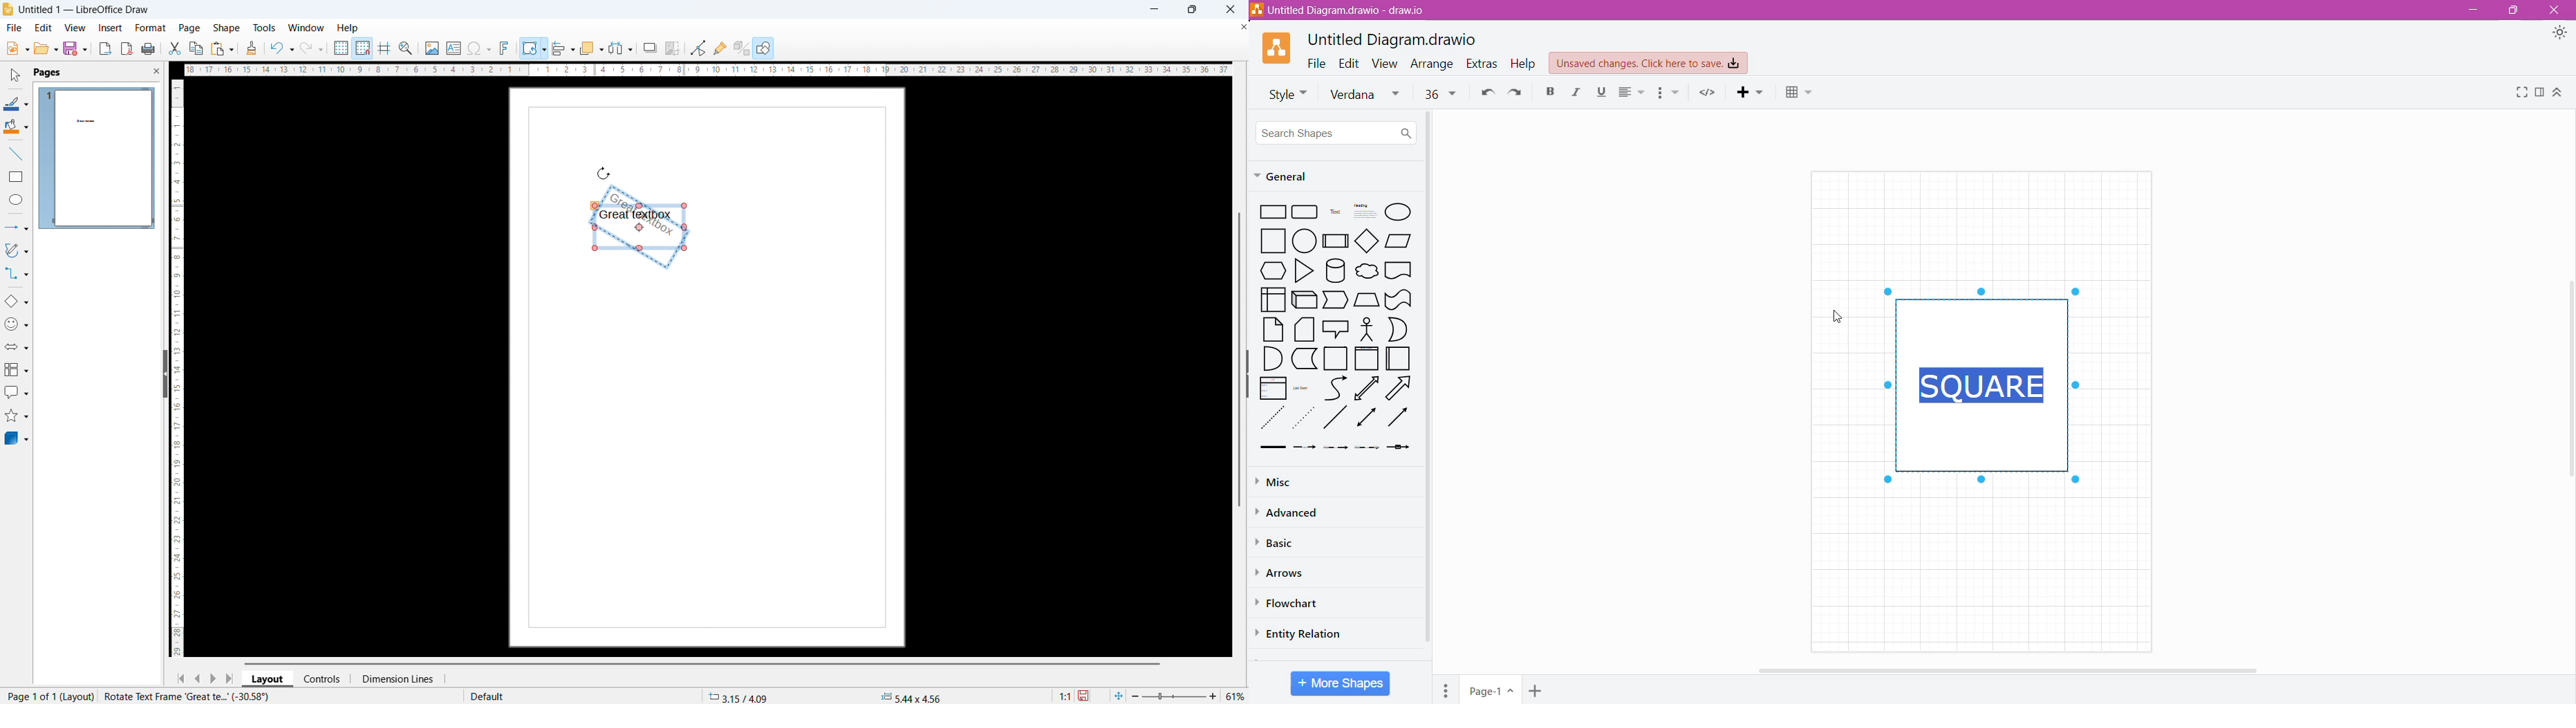  Describe the element at coordinates (252, 48) in the screenshot. I see `clone formatting` at that location.